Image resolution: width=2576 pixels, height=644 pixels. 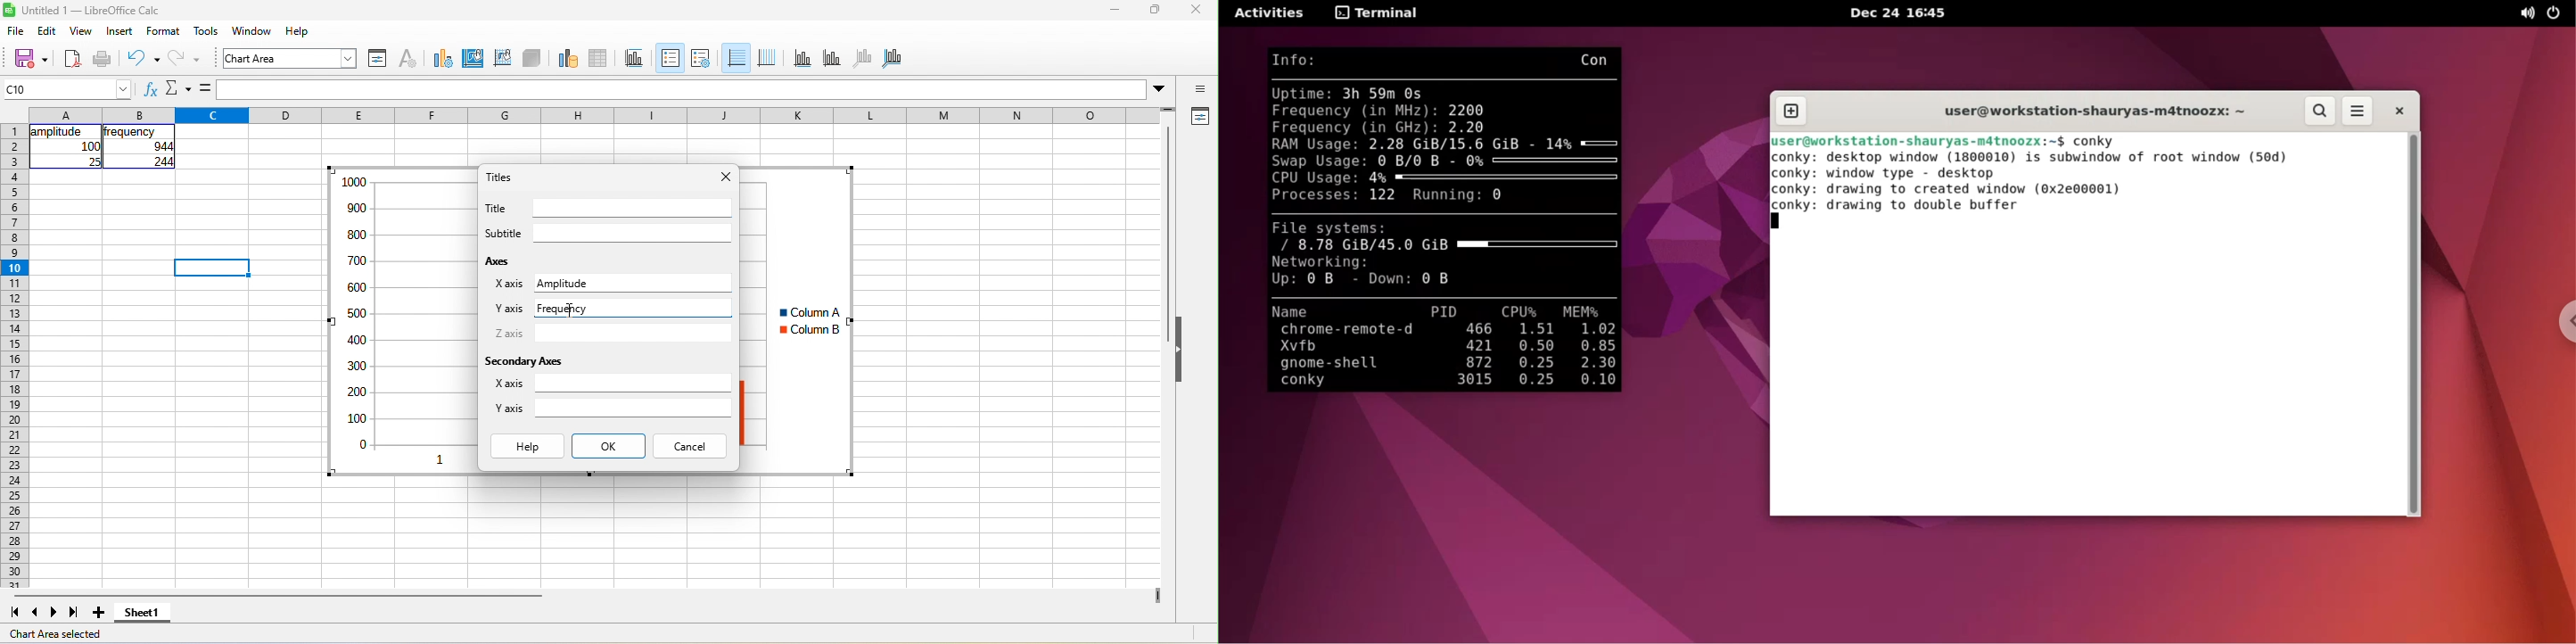 I want to click on maximize, so click(x=1156, y=9).